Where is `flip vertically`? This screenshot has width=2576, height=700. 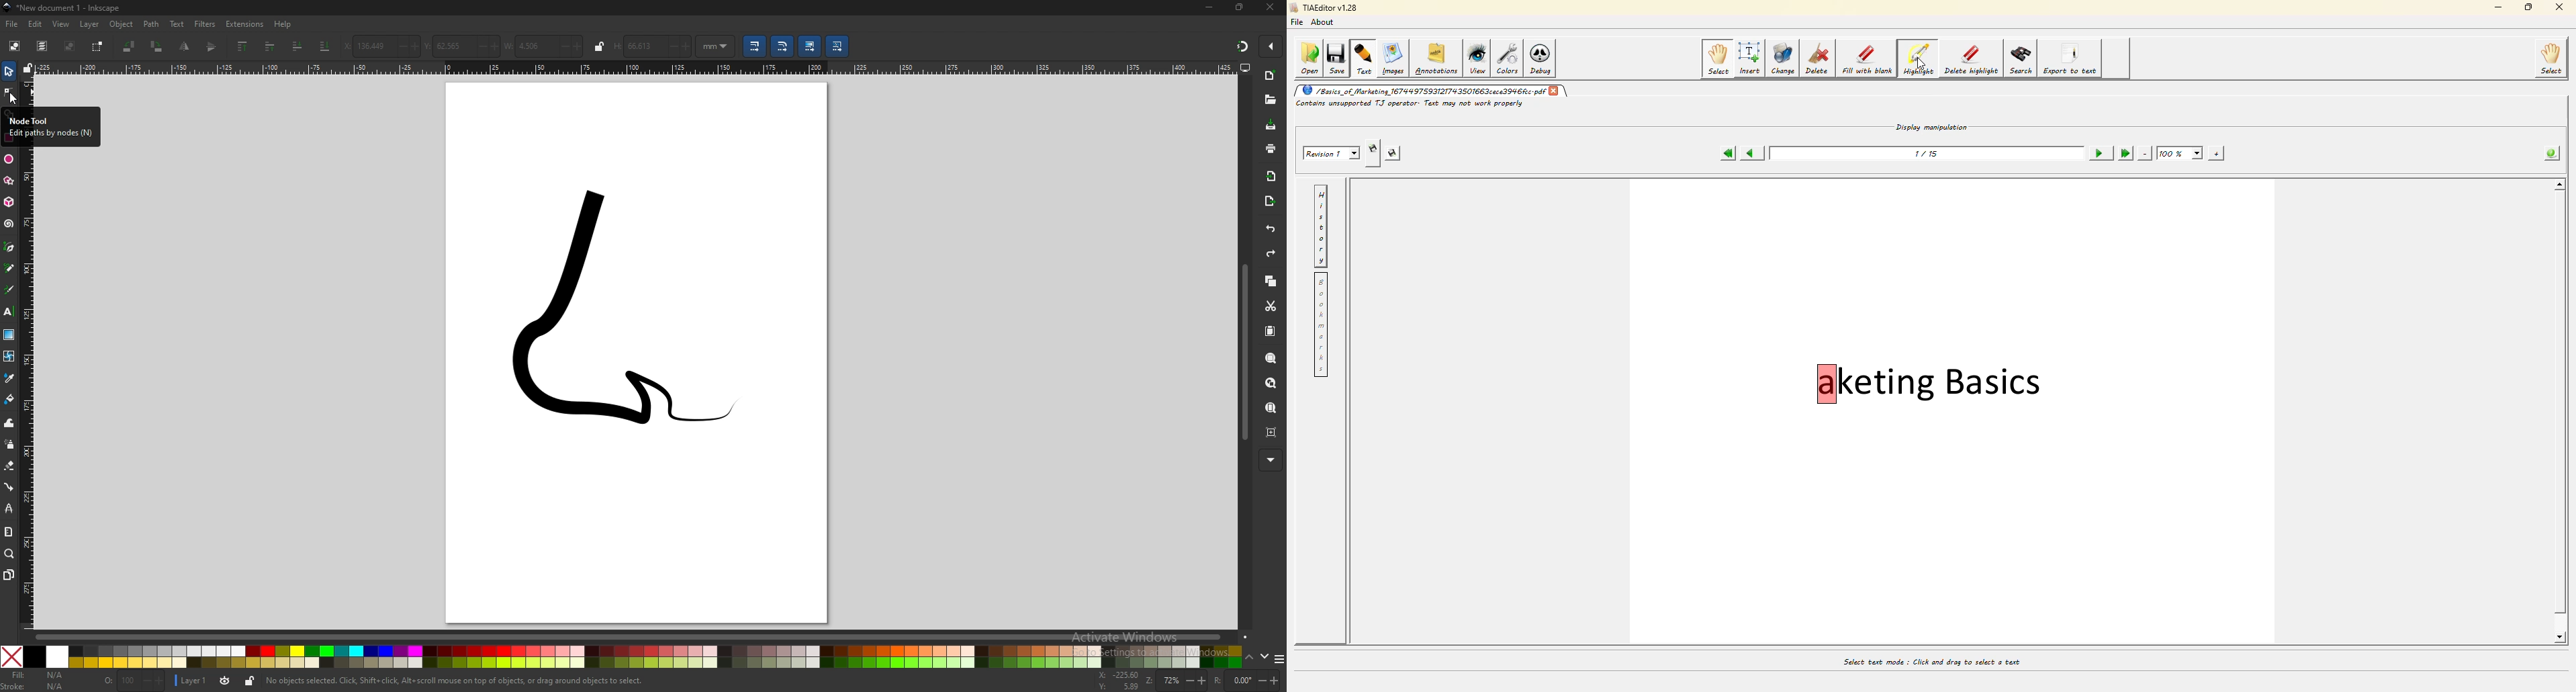 flip vertically is located at coordinates (185, 46).